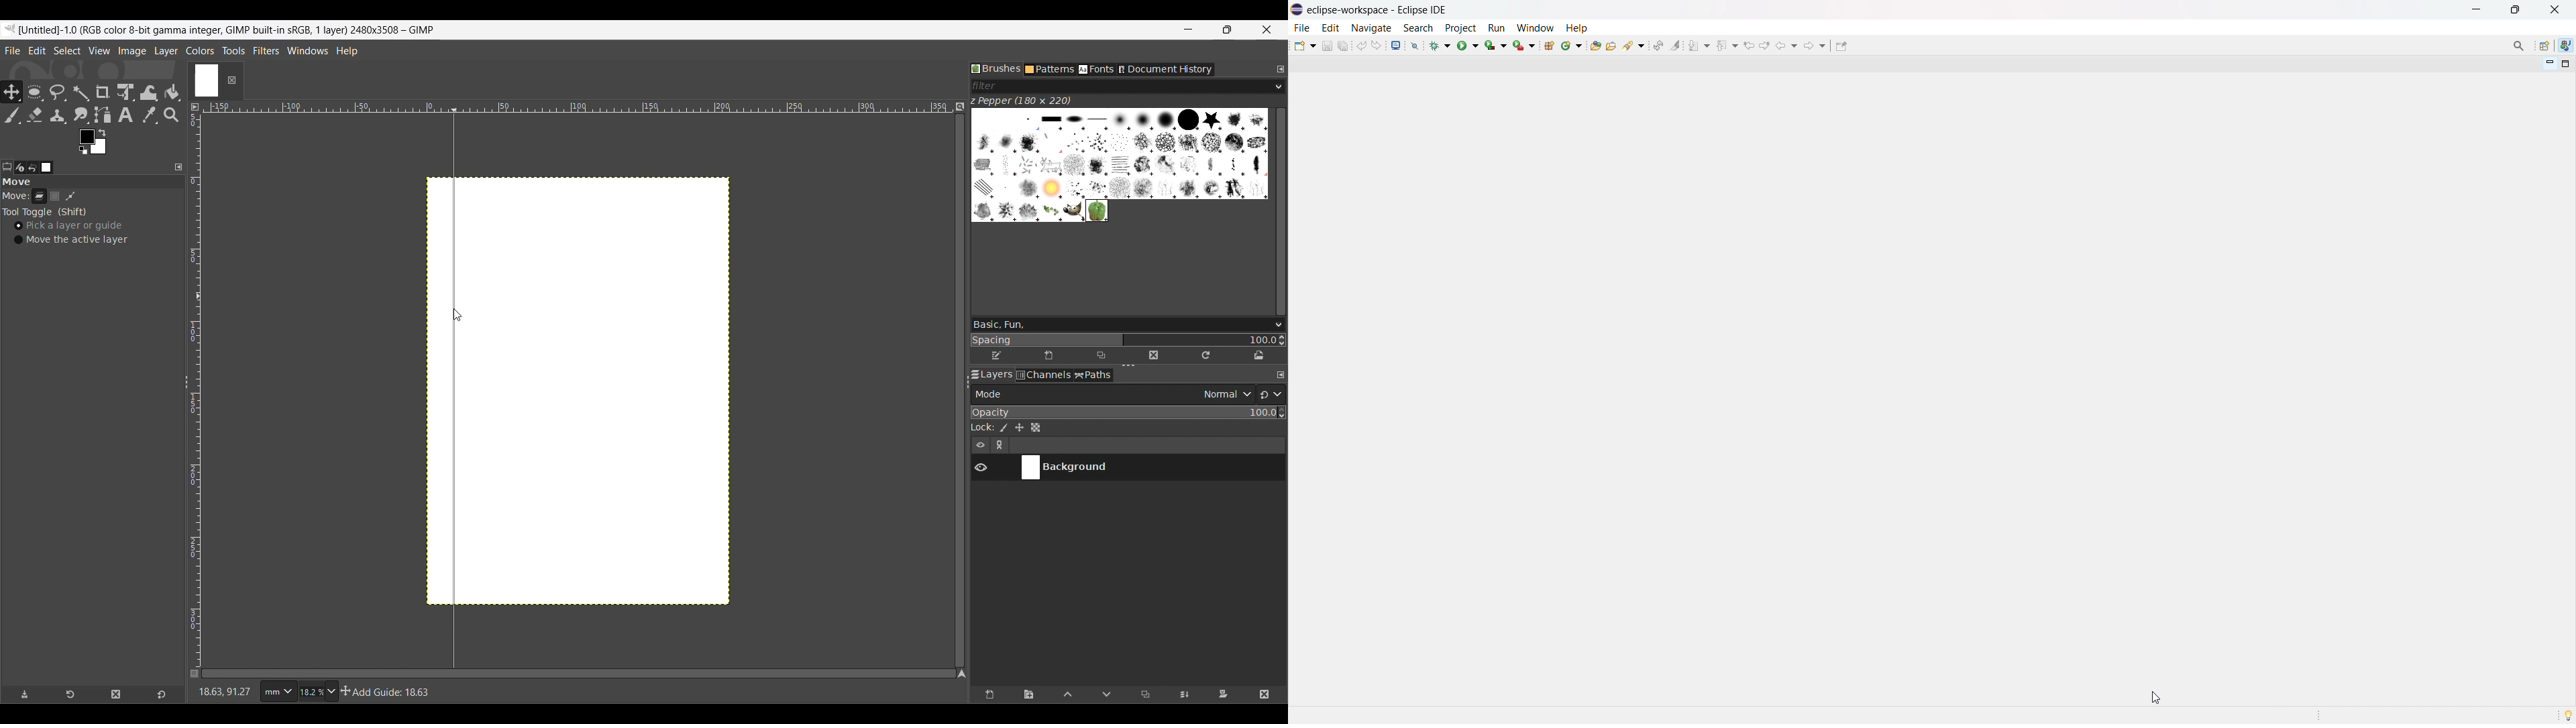 The height and width of the screenshot is (728, 2576). Describe the element at coordinates (1305, 45) in the screenshot. I see `new` at that location.